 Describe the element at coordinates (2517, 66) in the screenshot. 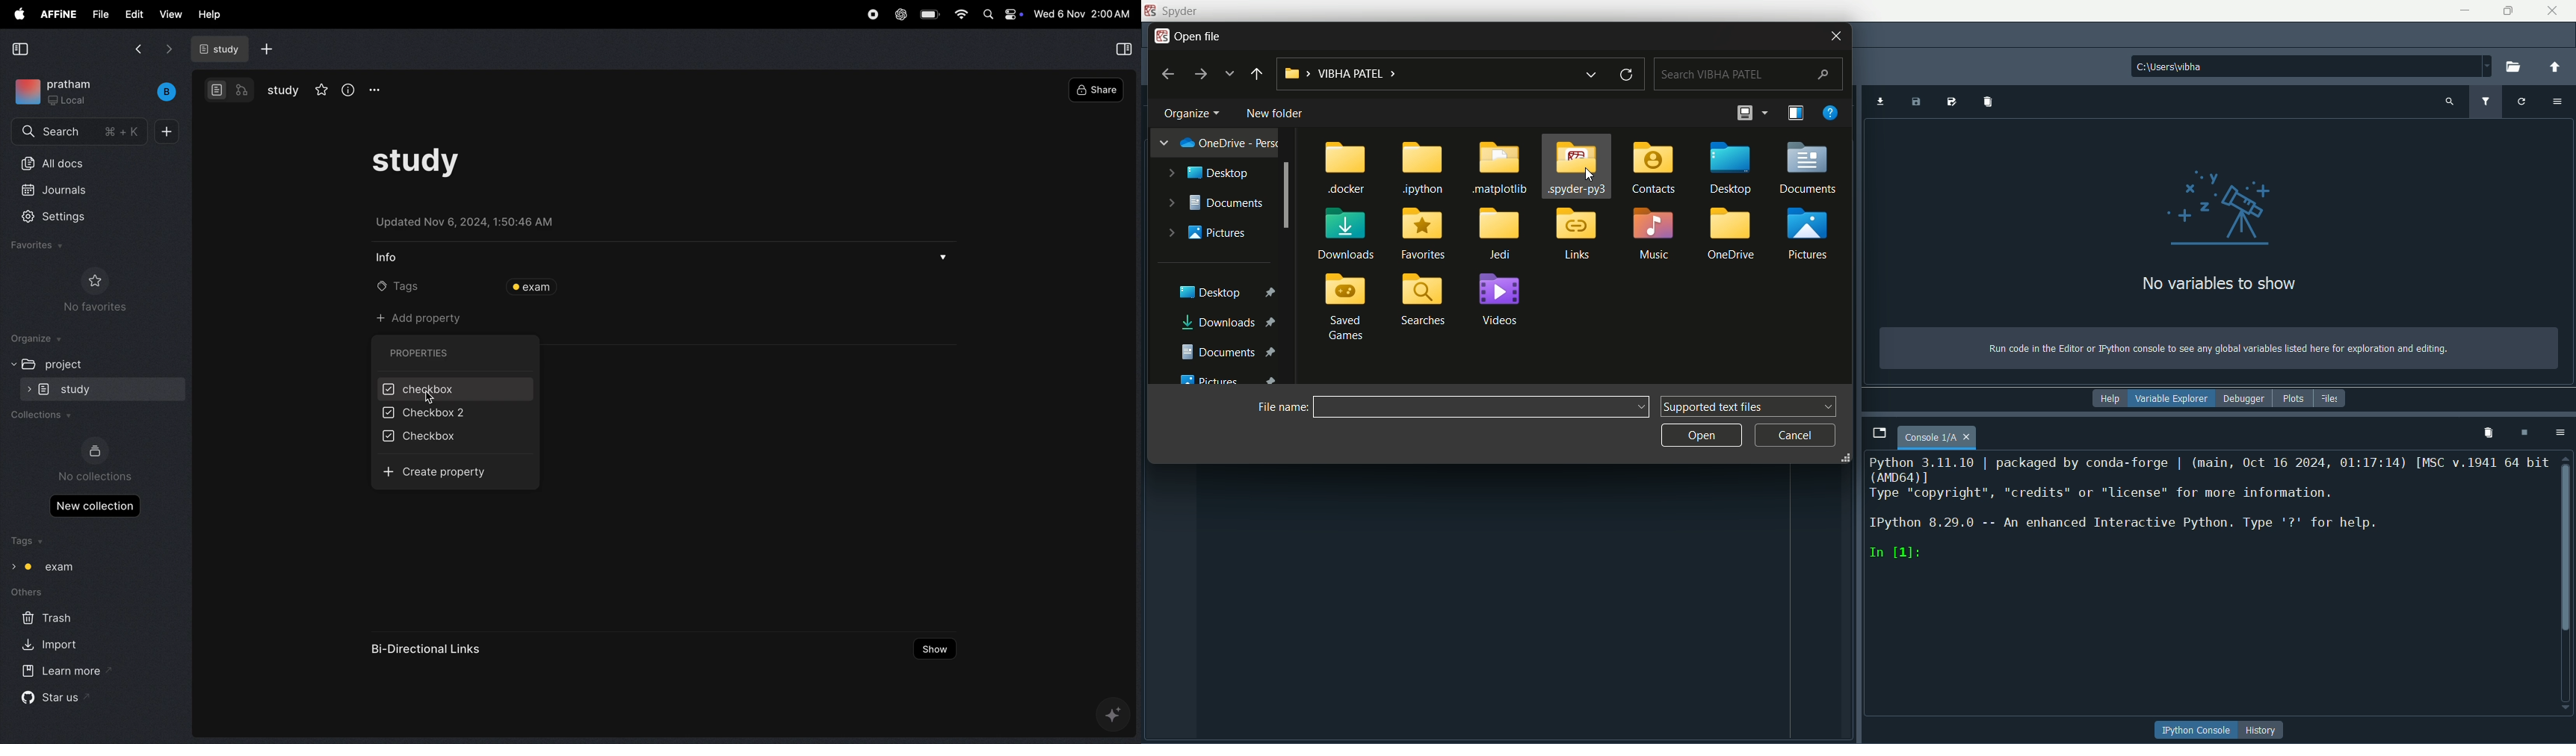

I see `open folder` at that location.